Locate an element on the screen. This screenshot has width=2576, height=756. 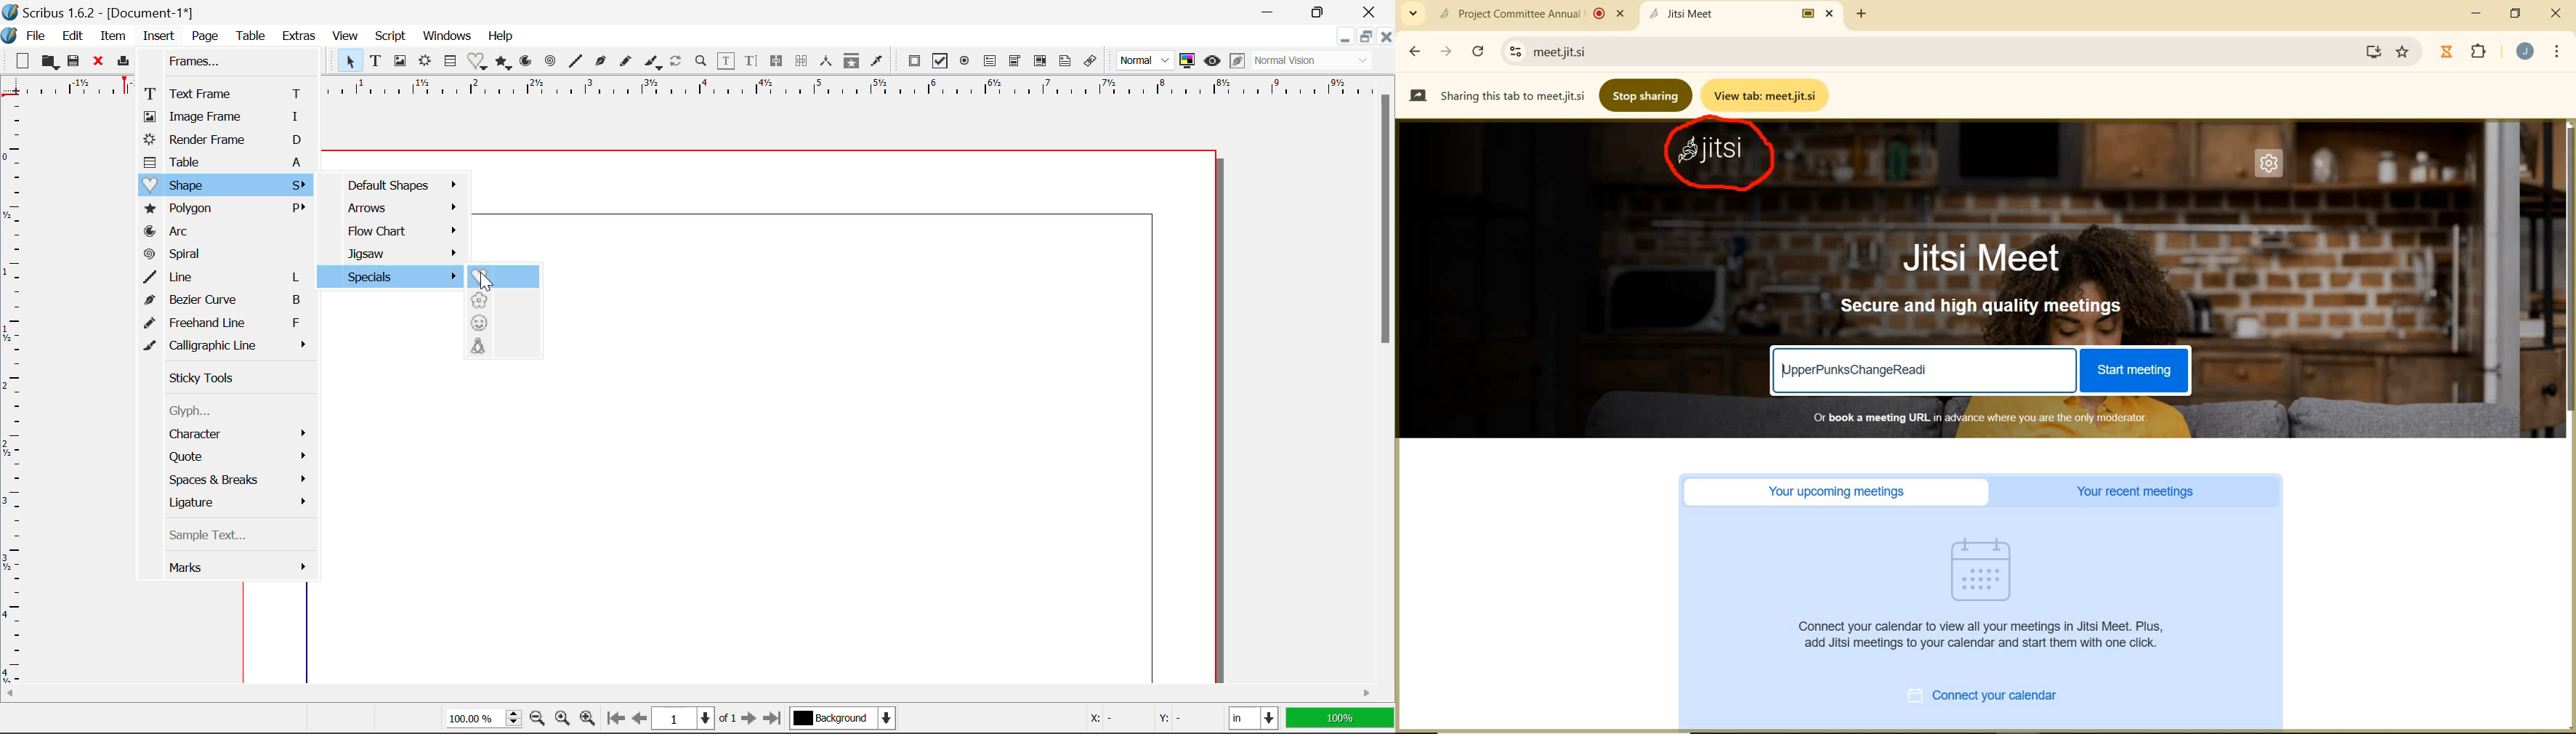
reload is located at coordinates (1477, 49).